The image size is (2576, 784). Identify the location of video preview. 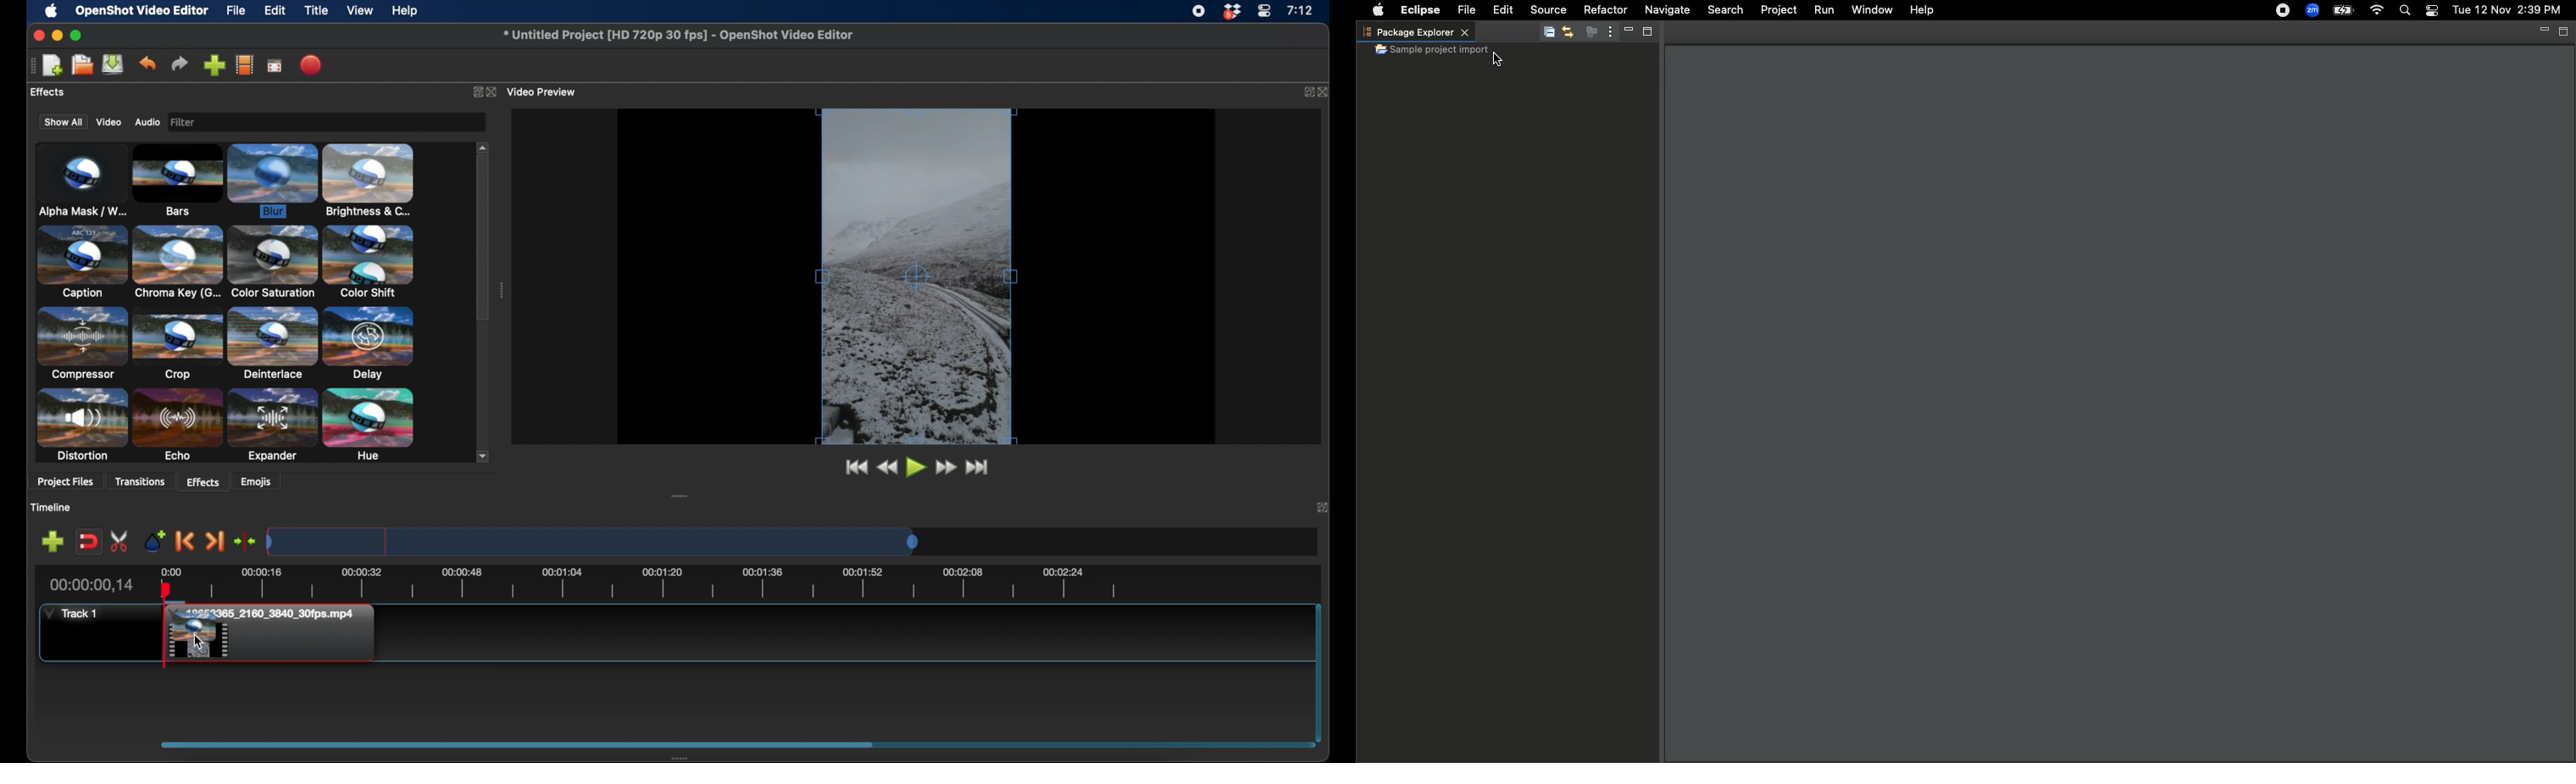
(917, 277).